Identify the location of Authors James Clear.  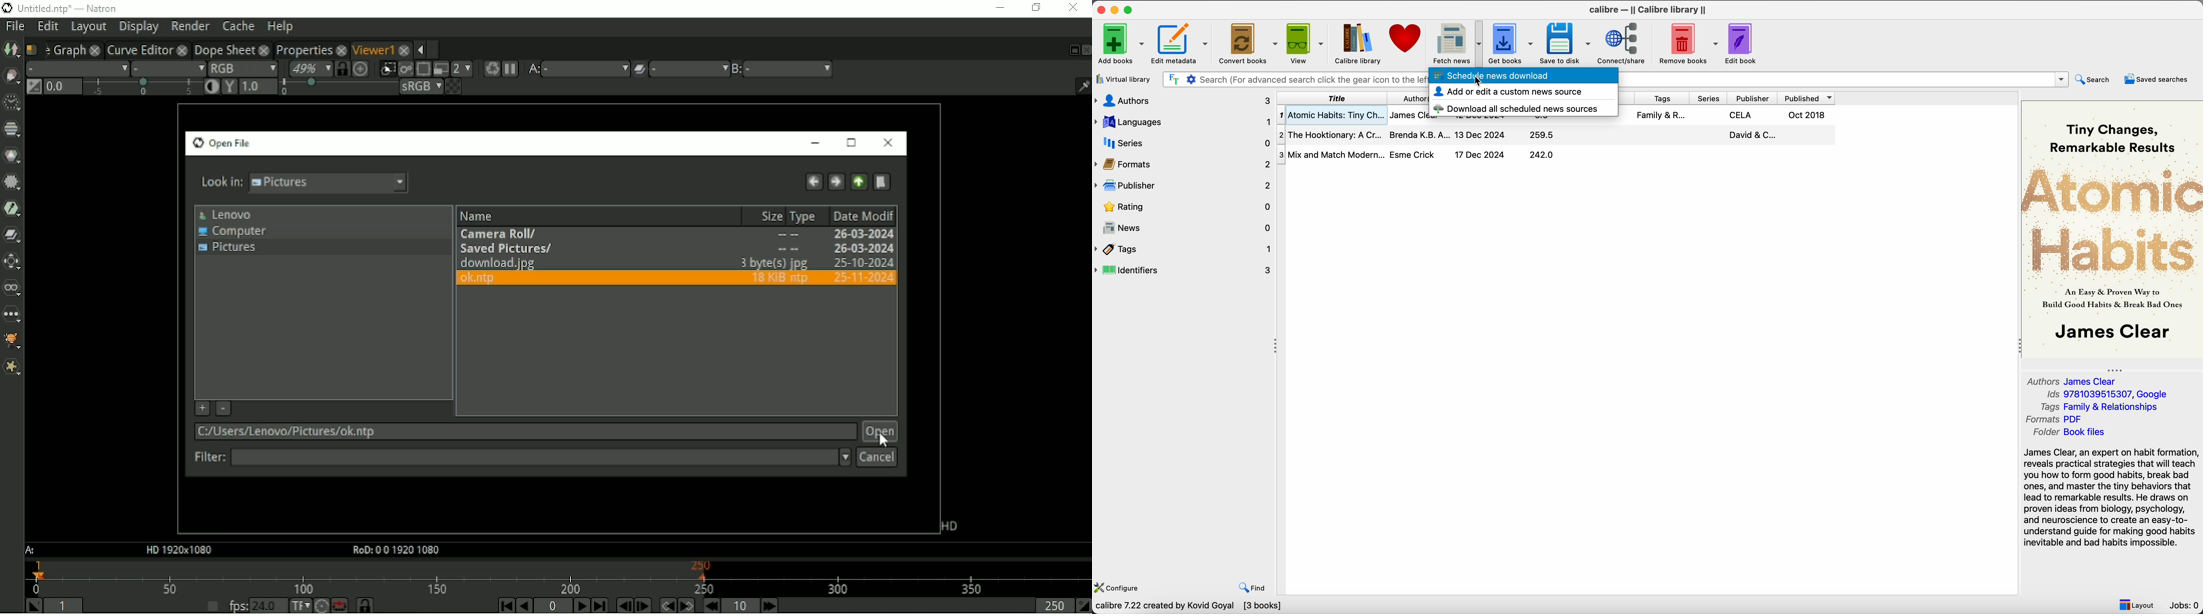
(2074, 380).